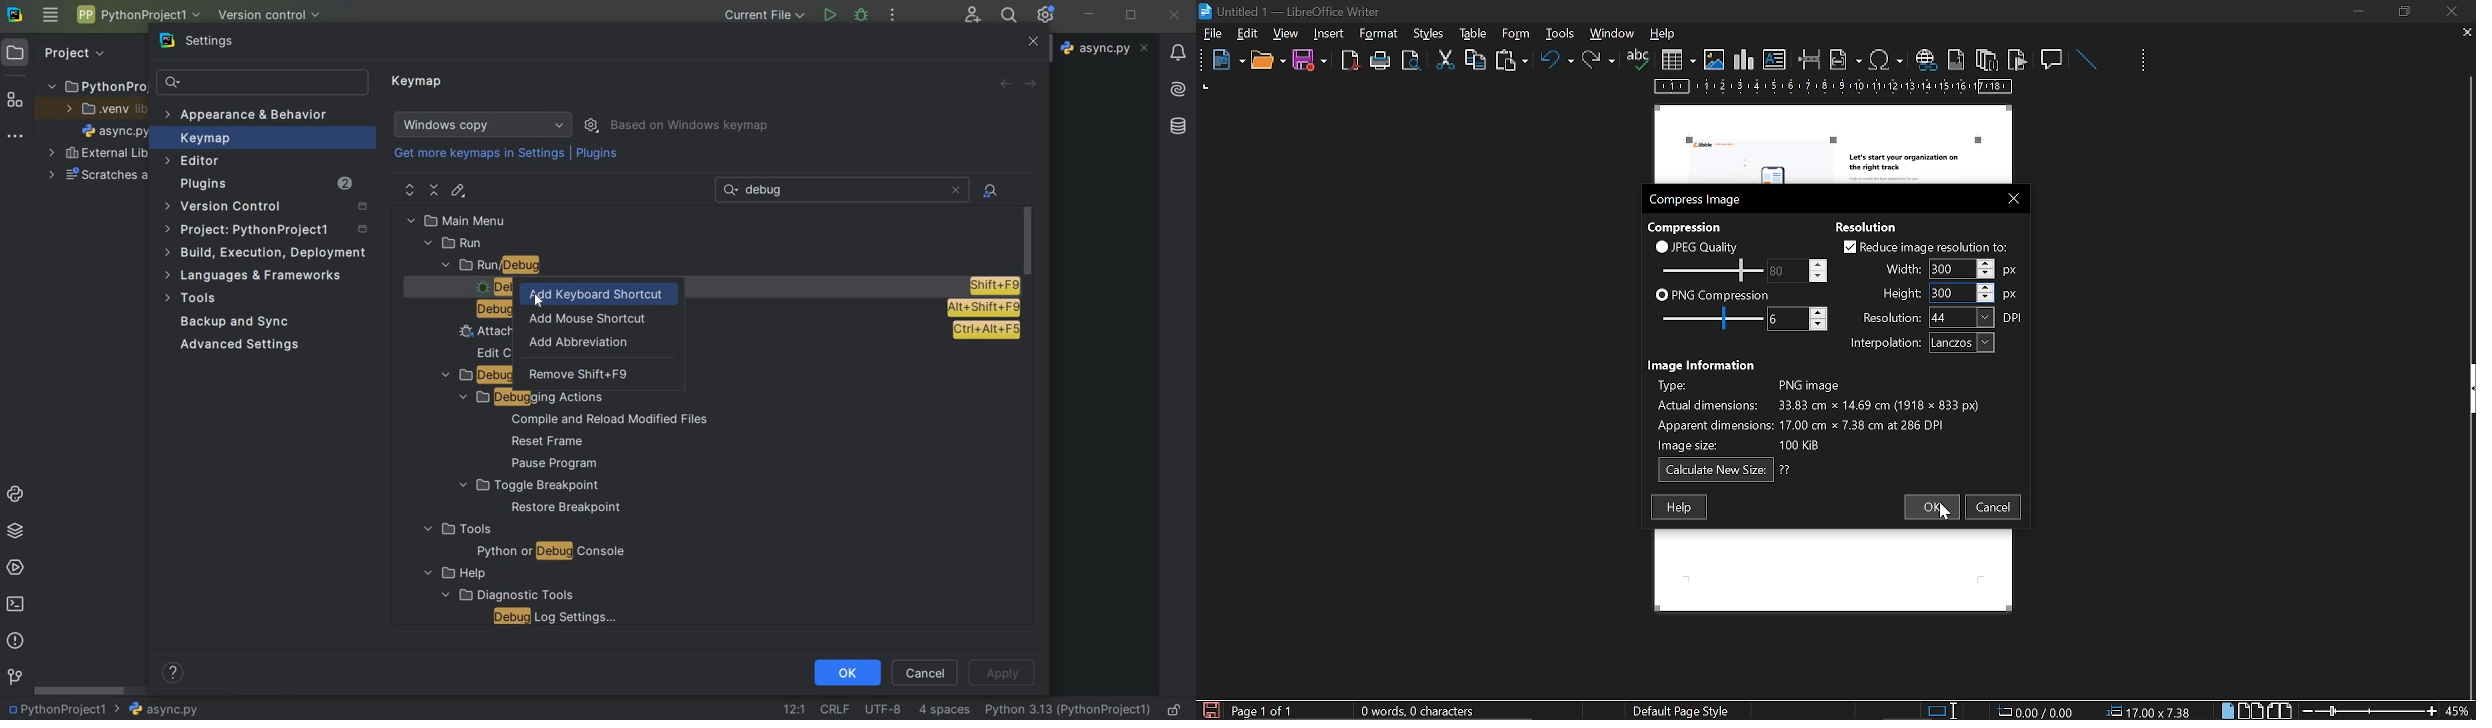 This screenshot has width=2492, height=728. What do you see at coordinates (862, 14) in the screenshot?
I see `debug` at bounding box center [862, 14].